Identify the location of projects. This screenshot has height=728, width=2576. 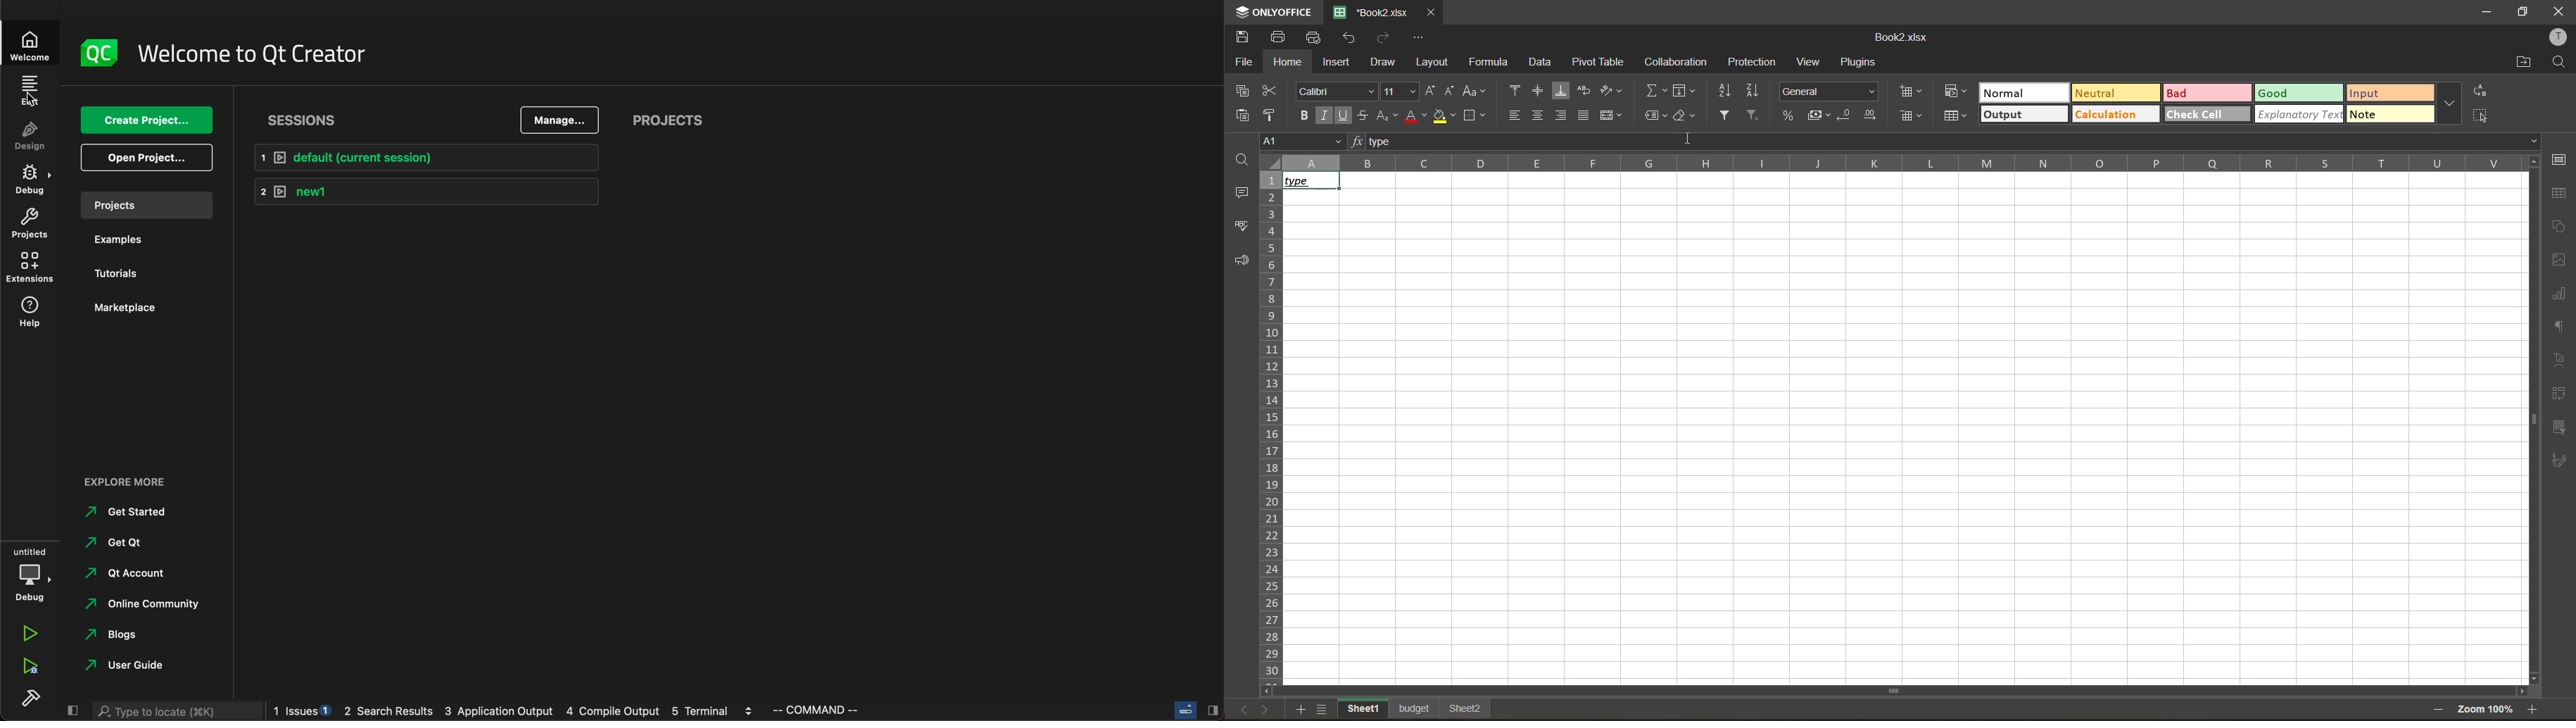
(140, 203).